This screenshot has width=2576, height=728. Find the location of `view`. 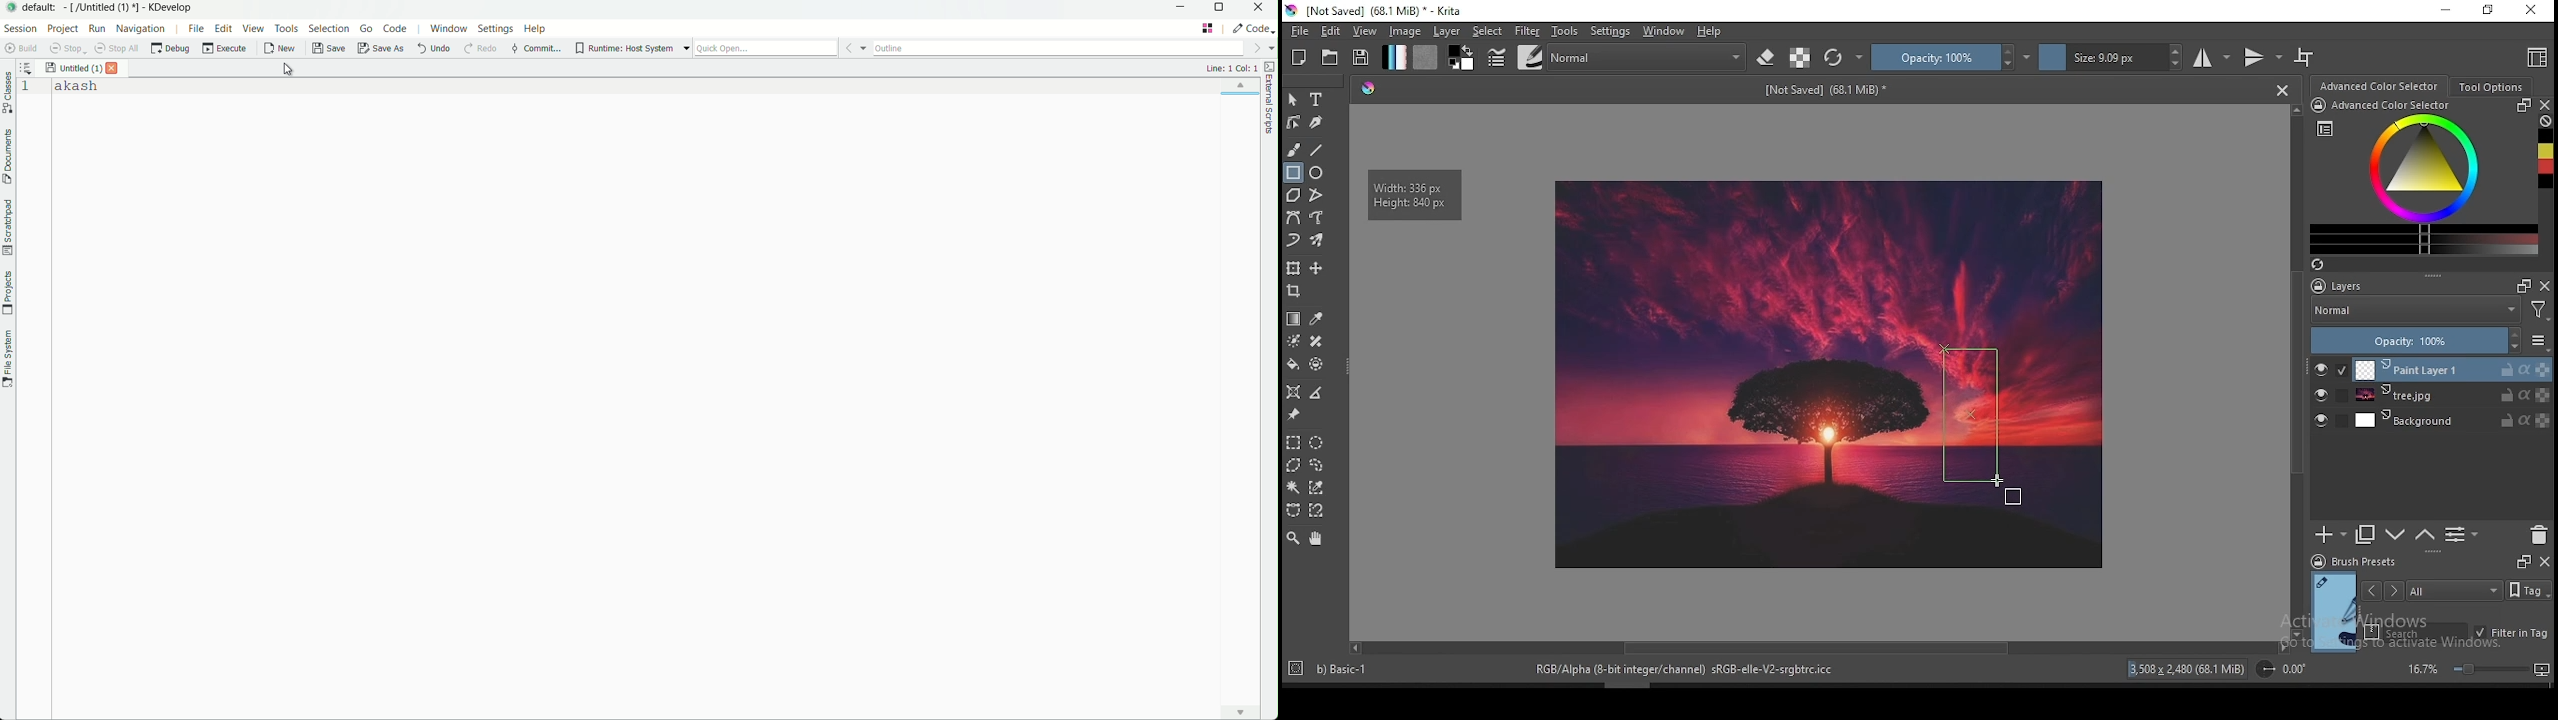

view is located at coordinates (1367, 32).